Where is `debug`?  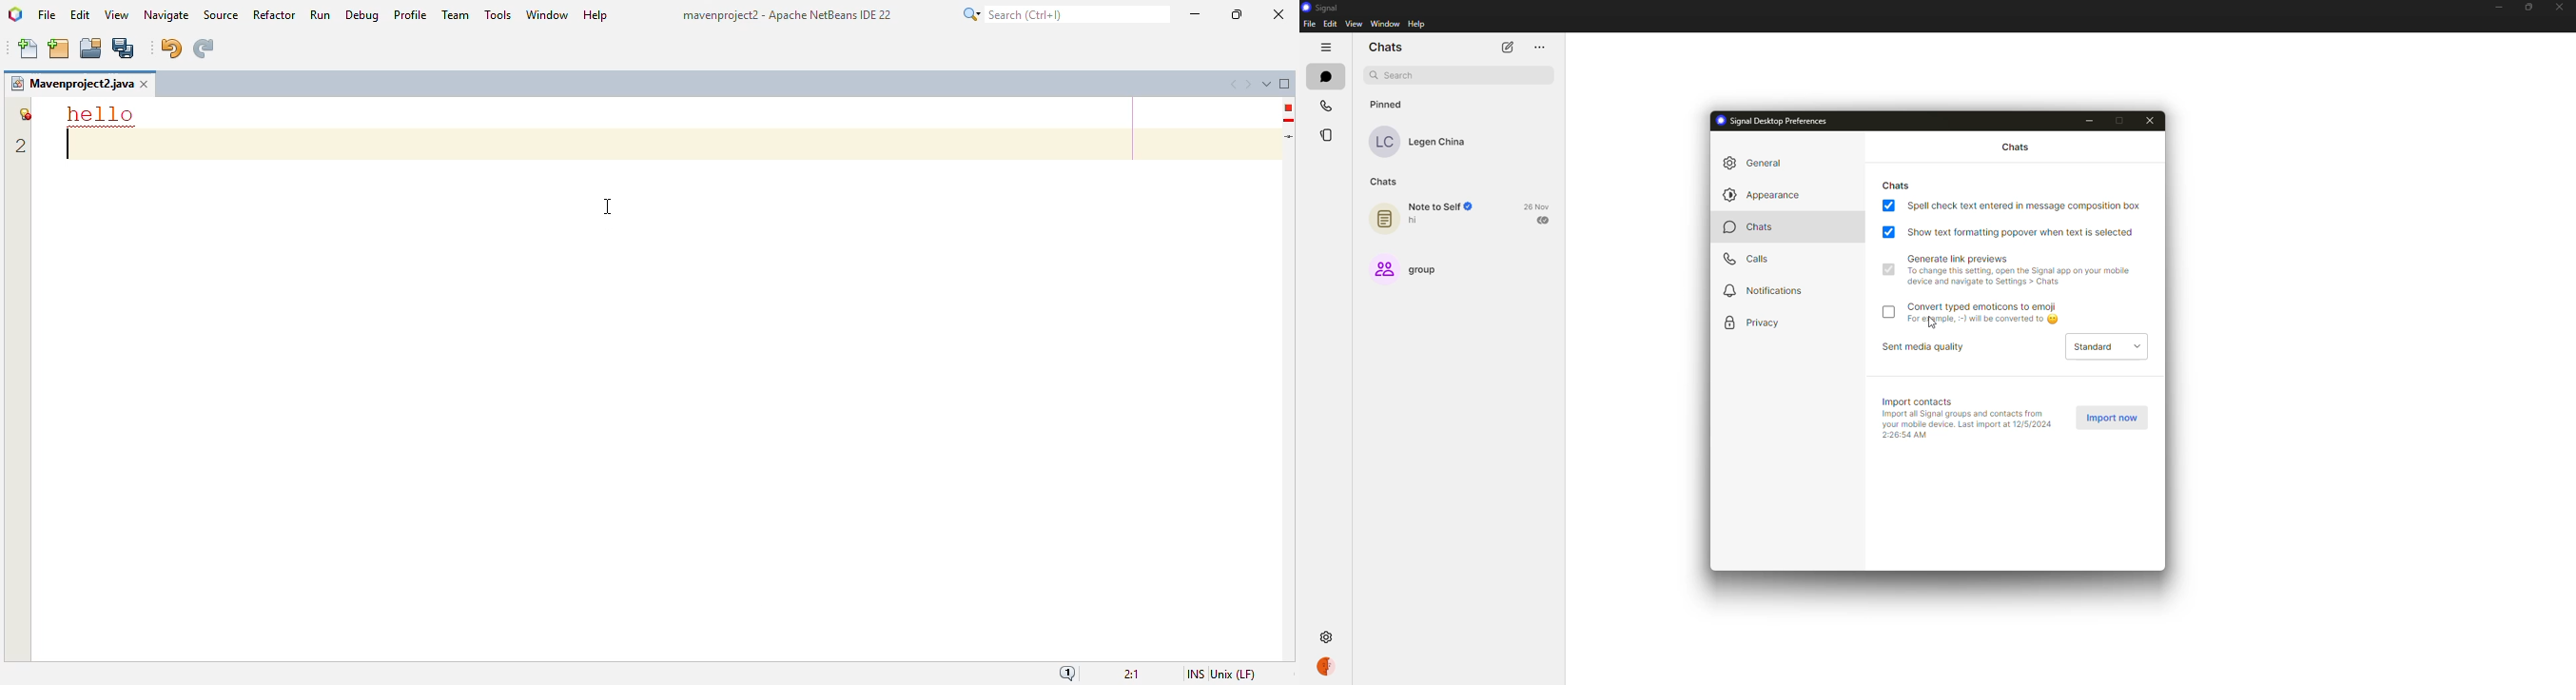
debug is located at coordinates (363, 15).